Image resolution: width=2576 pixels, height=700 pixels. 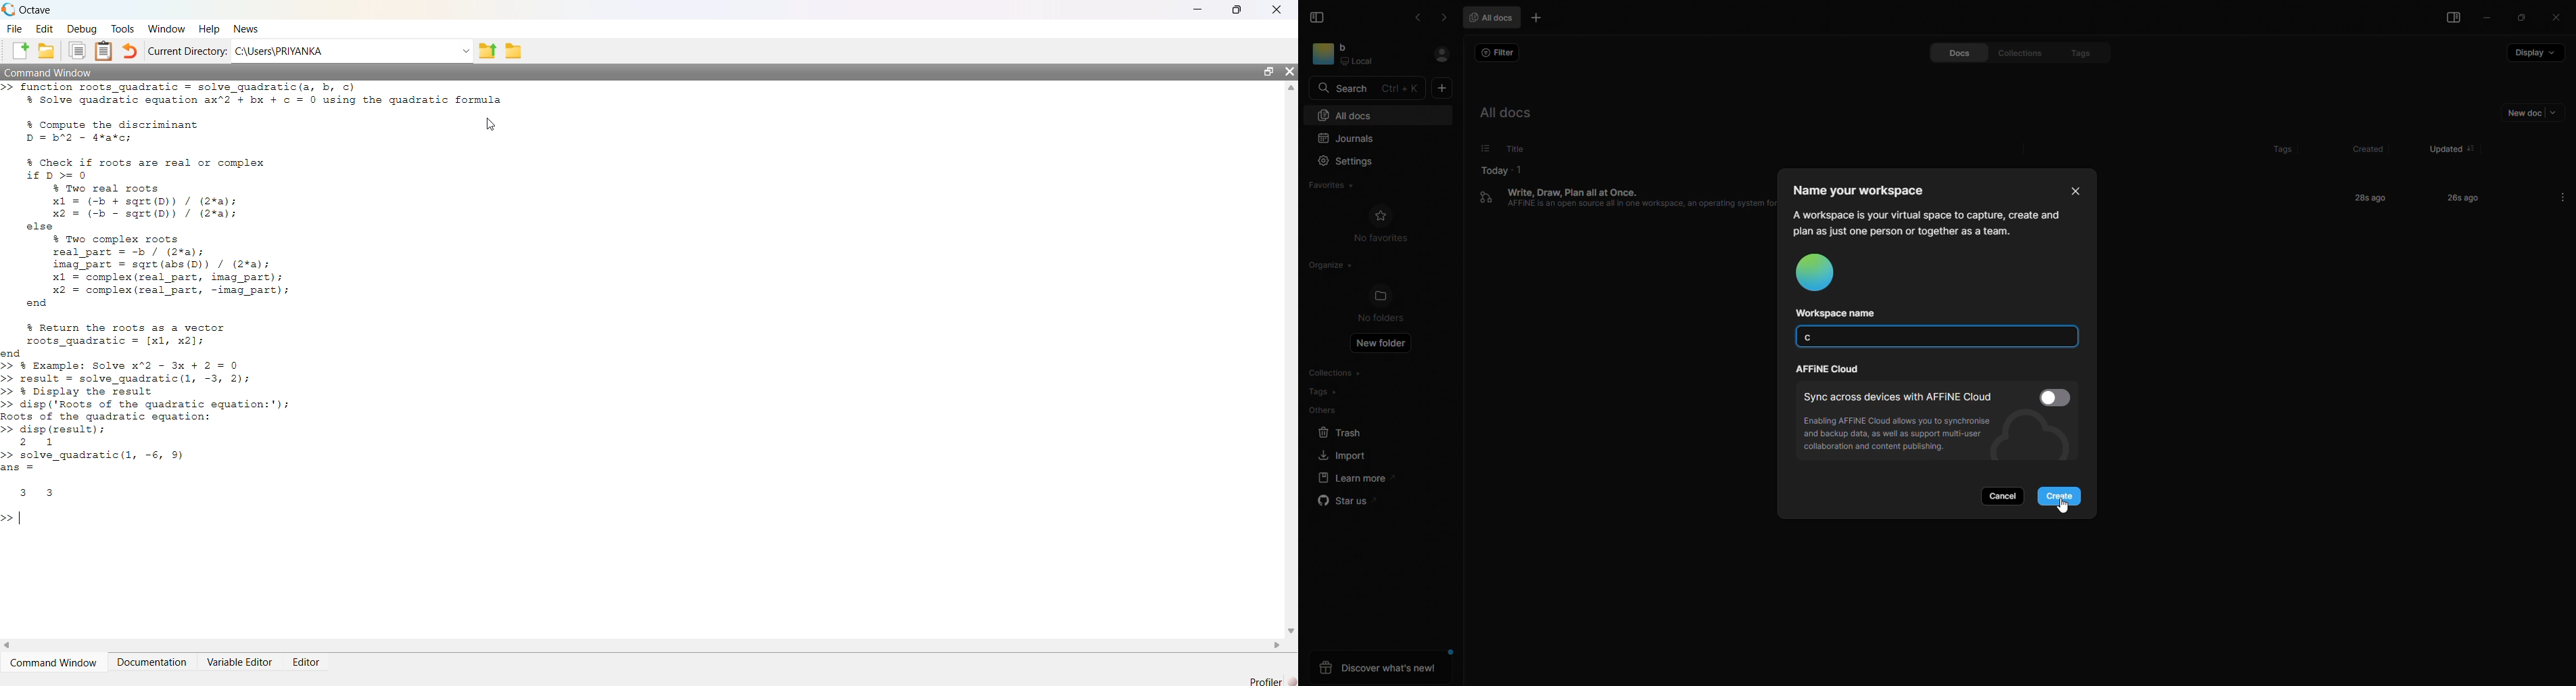 What do you see at coordinates (2058, 397) in the screenshot?
I see `select` at bounding box center [2058, 397].